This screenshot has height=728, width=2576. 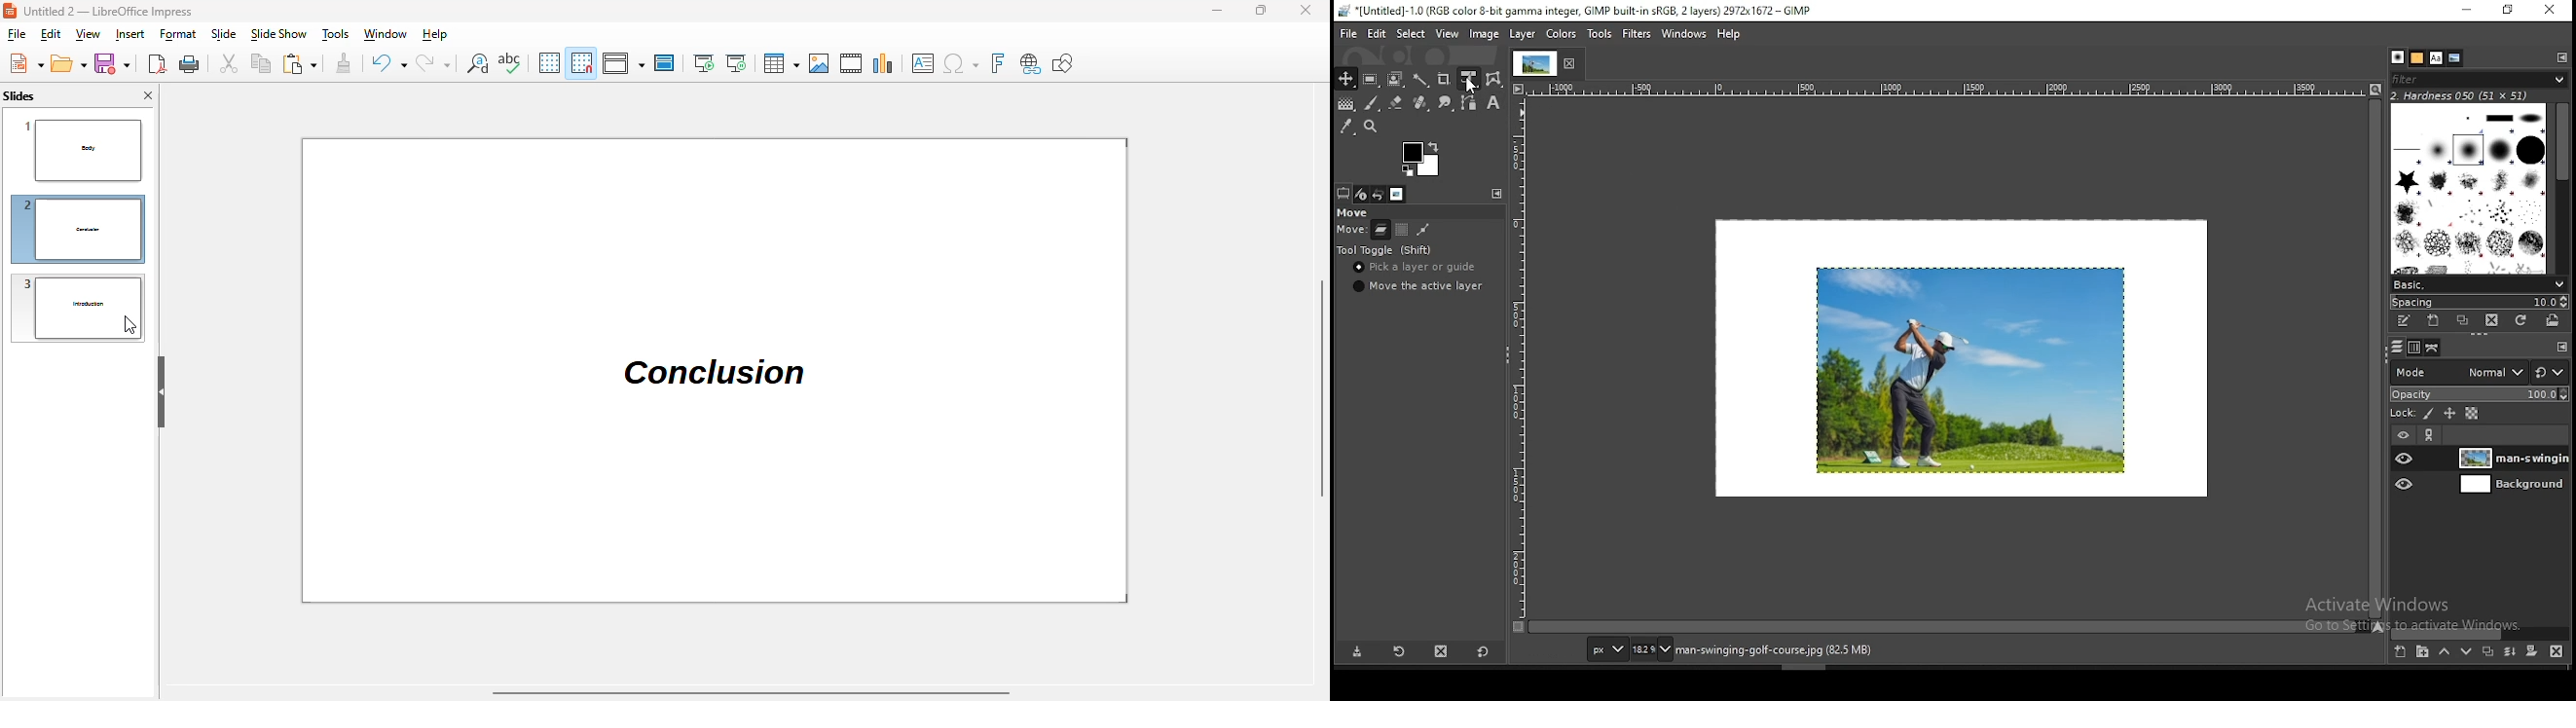 I want to click on duplicate brush, so click(x=2462, y=321).